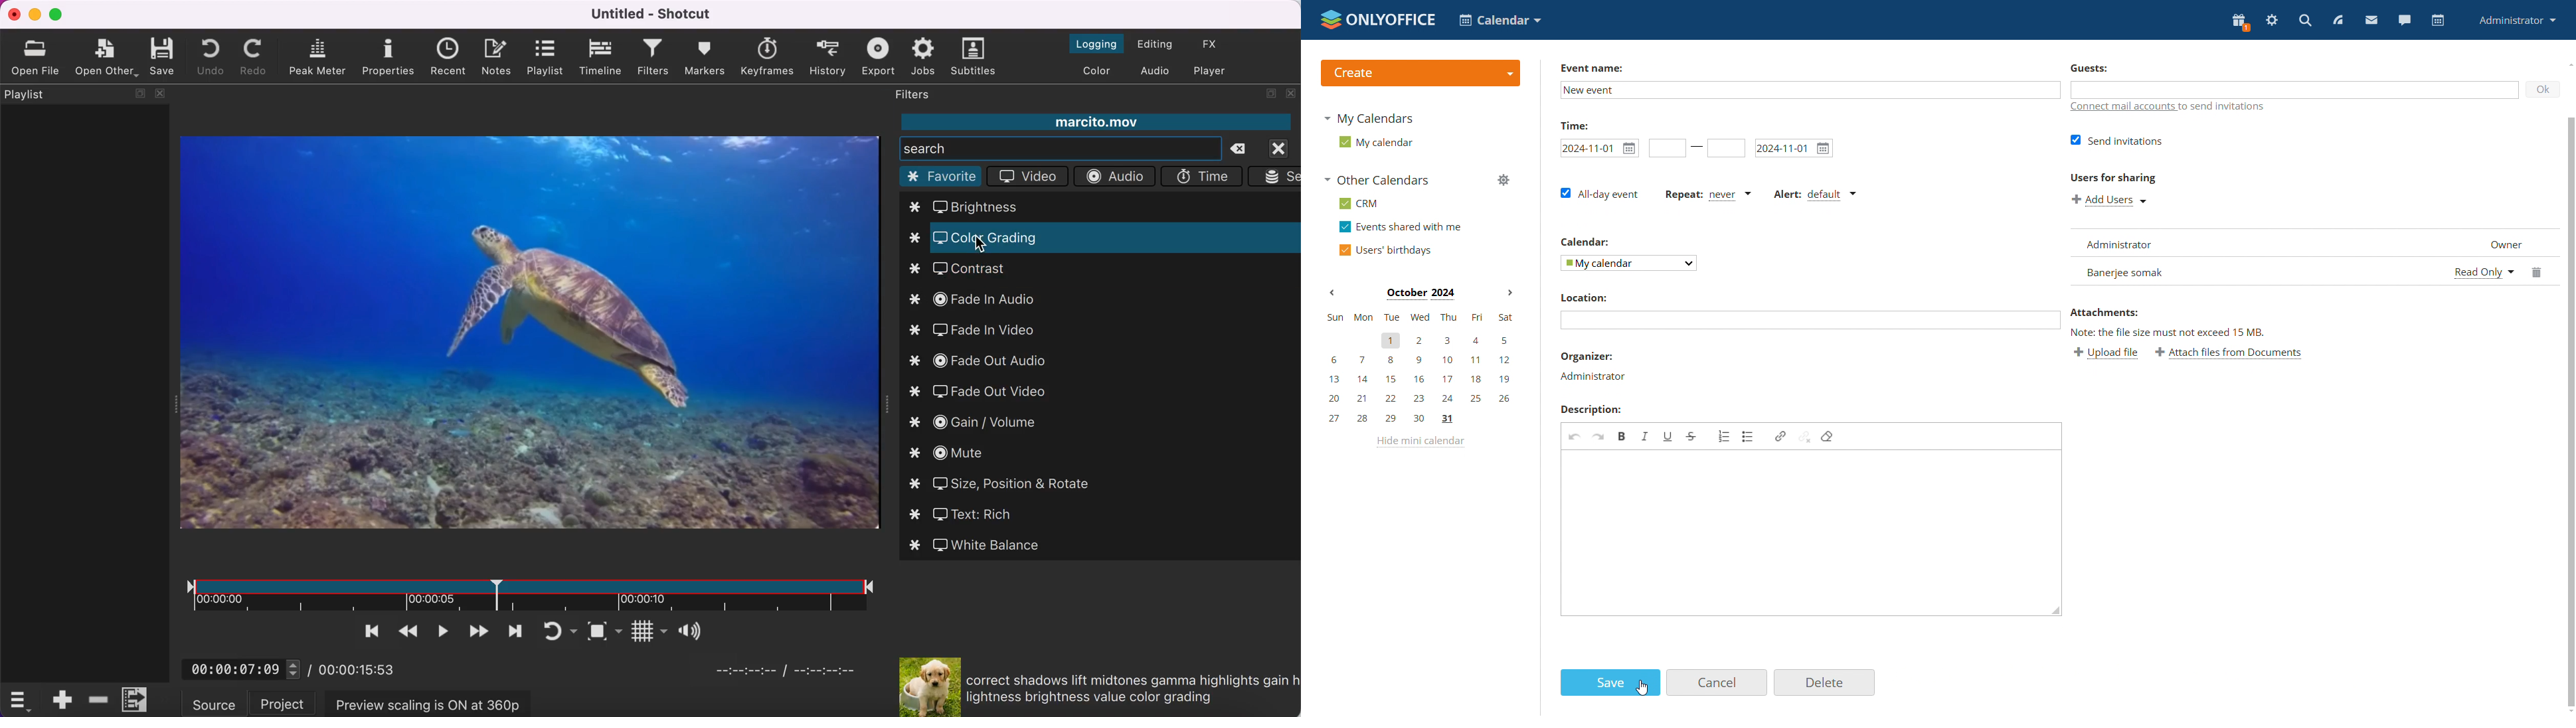 The height and width of the screenshot is (728, 2576). Describe the element at coordinates (1583, 241) in the screenshot. I see `Calendar` at that location.